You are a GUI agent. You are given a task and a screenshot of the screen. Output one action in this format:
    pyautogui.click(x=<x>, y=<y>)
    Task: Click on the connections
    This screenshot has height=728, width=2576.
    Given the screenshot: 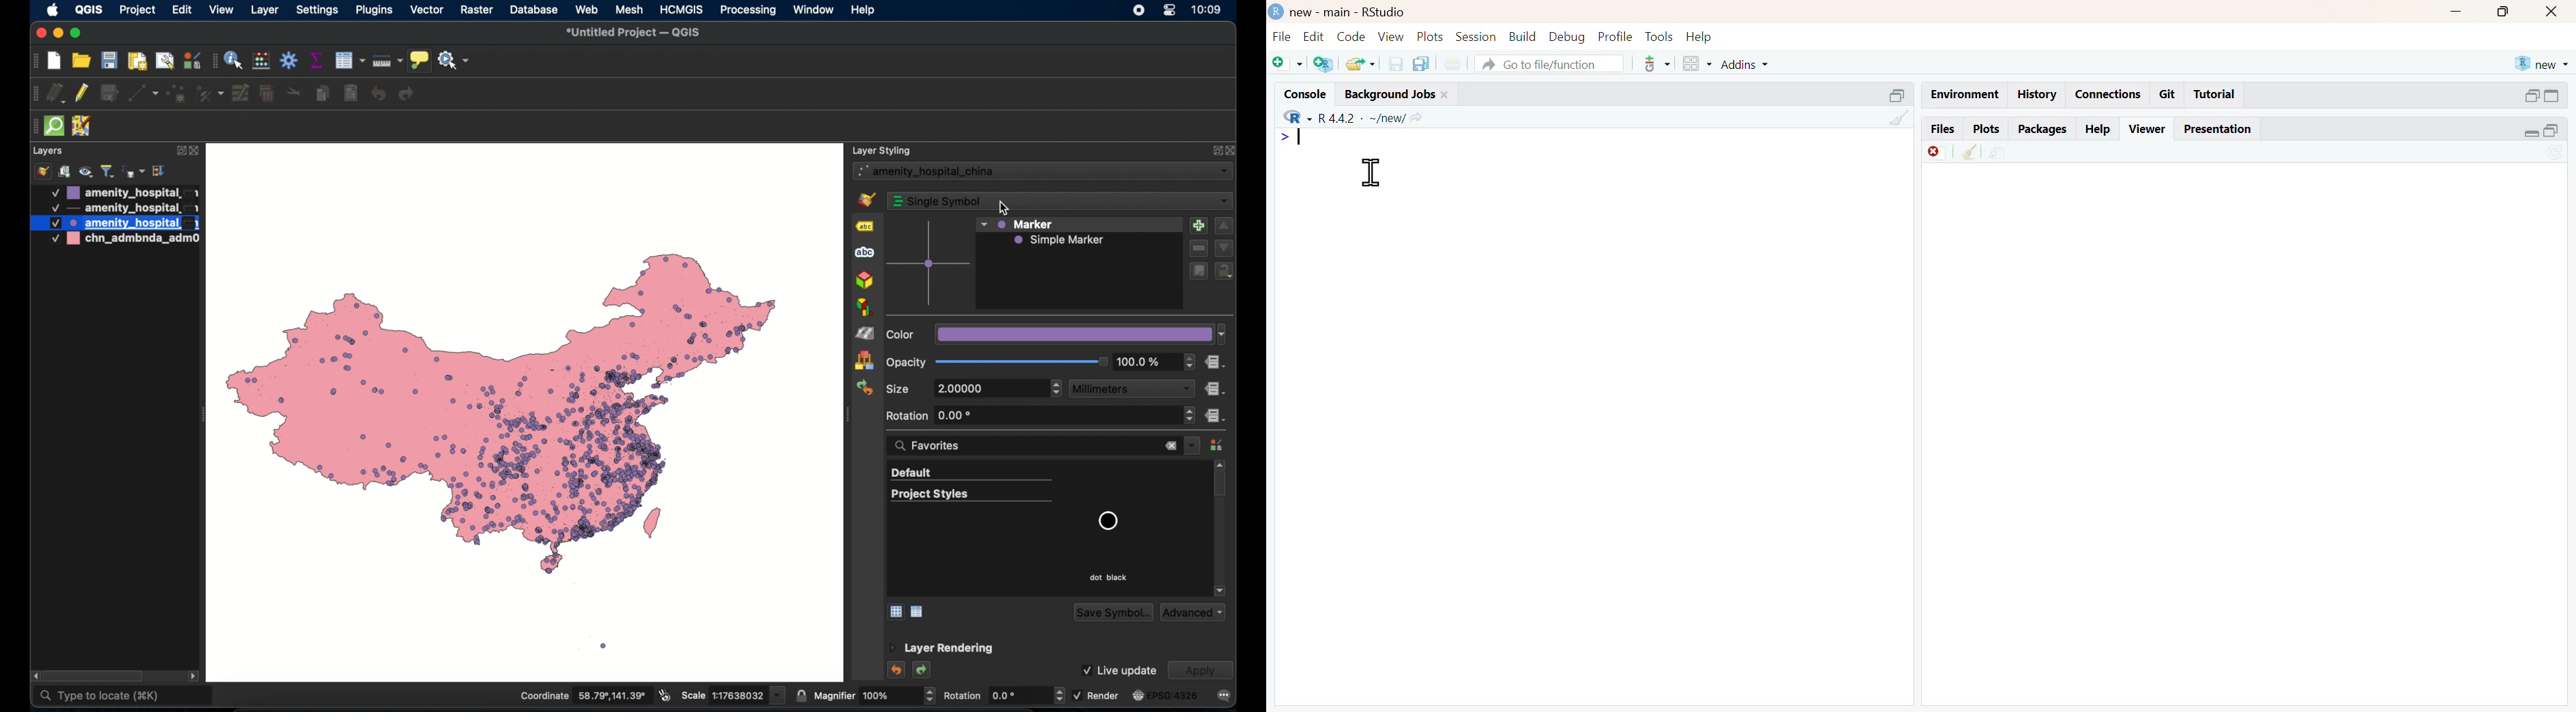 What is the action you would take?
    pyautogui.click(x=2109, y=94)
    